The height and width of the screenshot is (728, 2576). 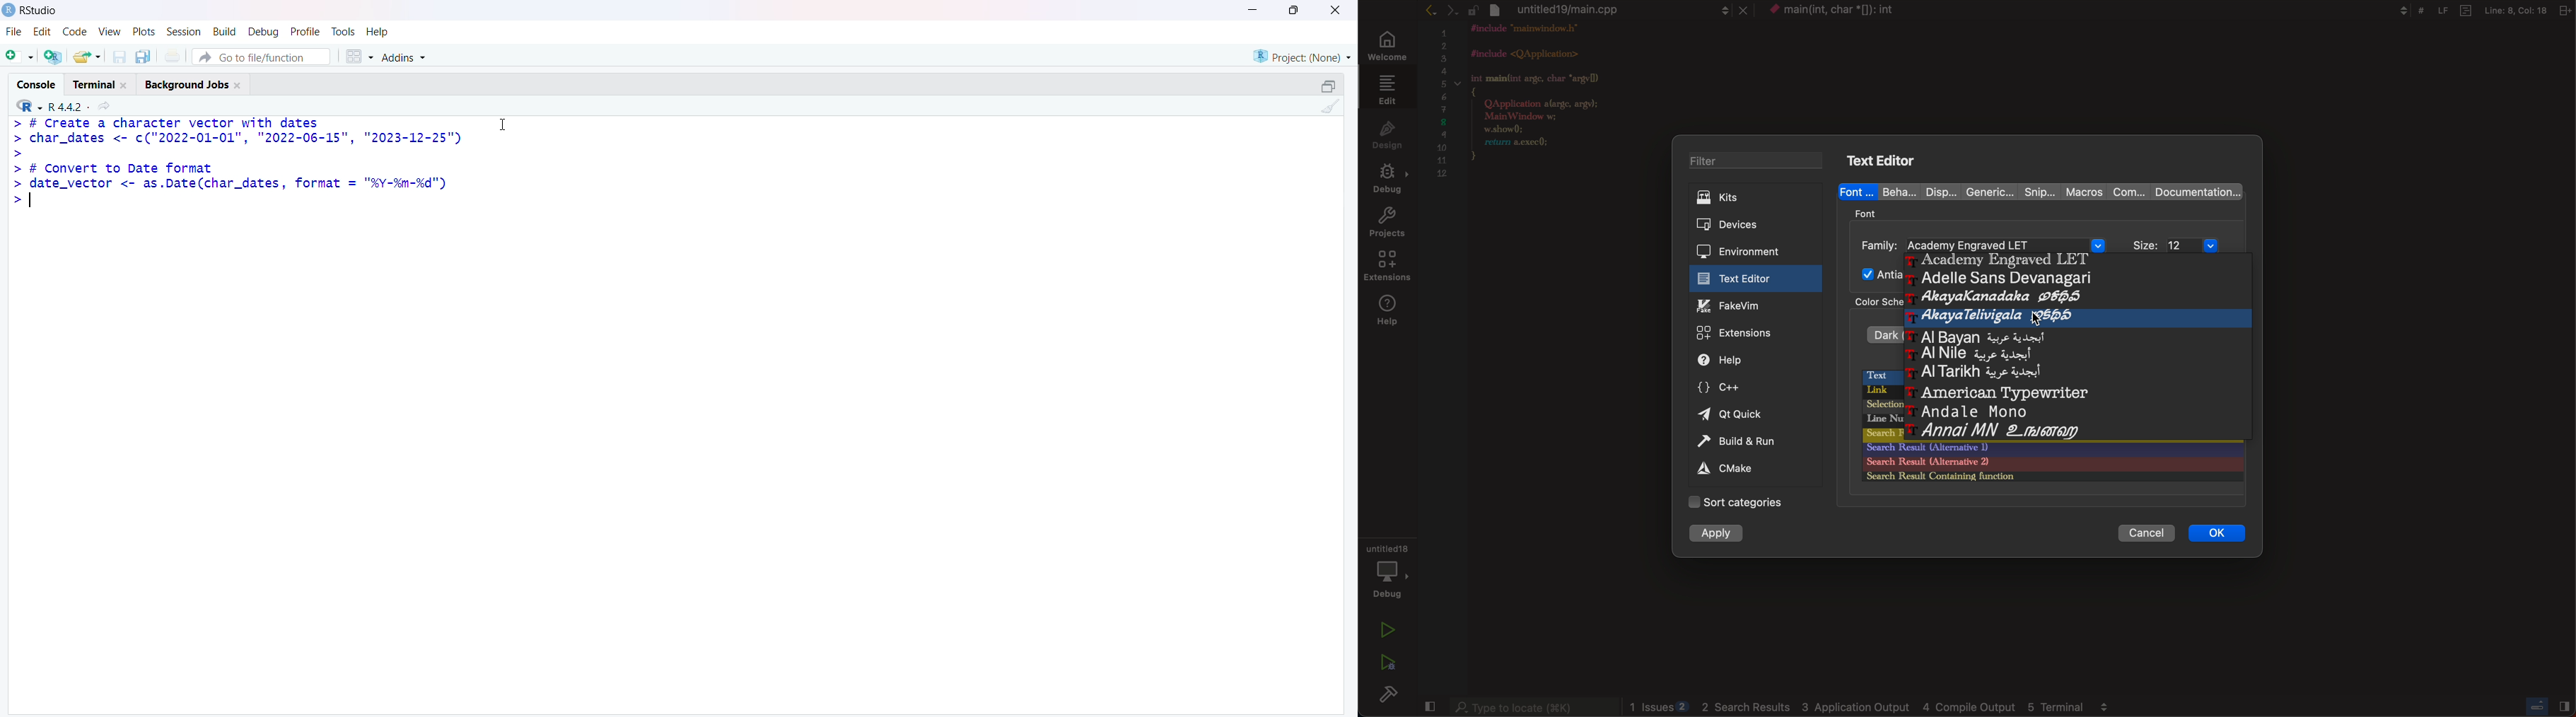 What do you see at coordinates (182, 33) in the screenshot?
I see `Session` at bounding box center [182, 33].